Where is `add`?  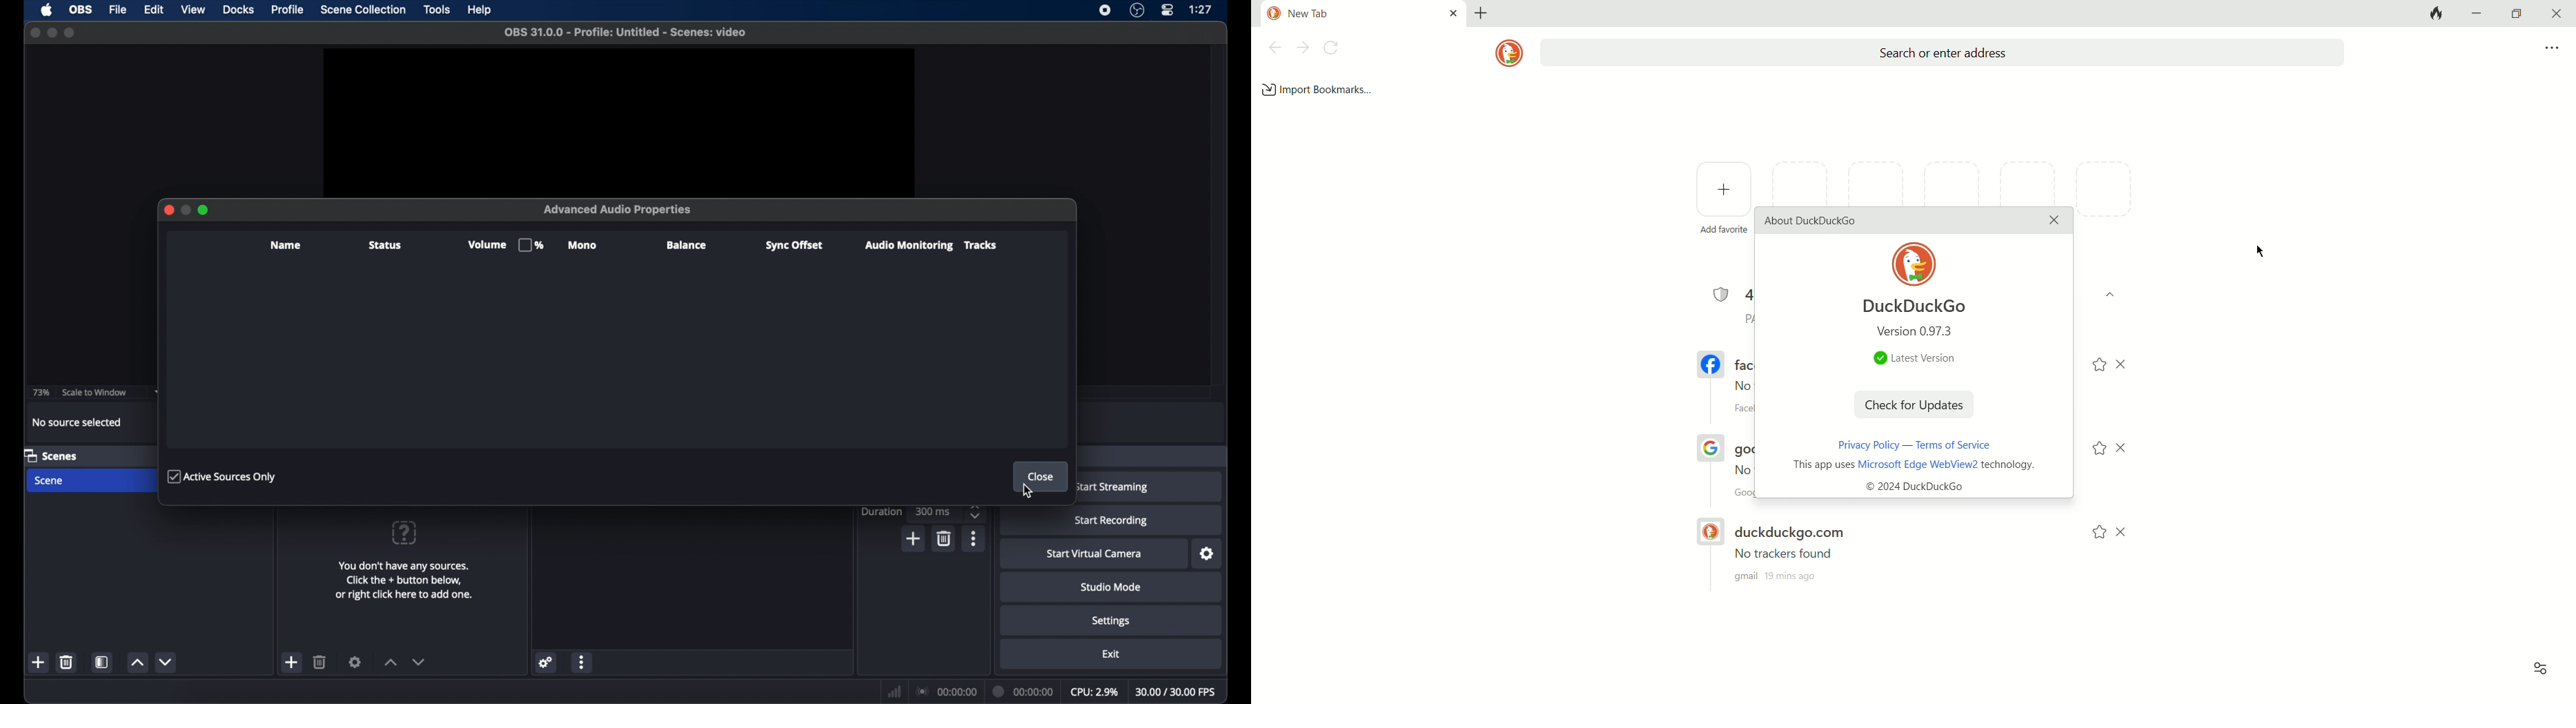 add is located at coordinates (915, 538).